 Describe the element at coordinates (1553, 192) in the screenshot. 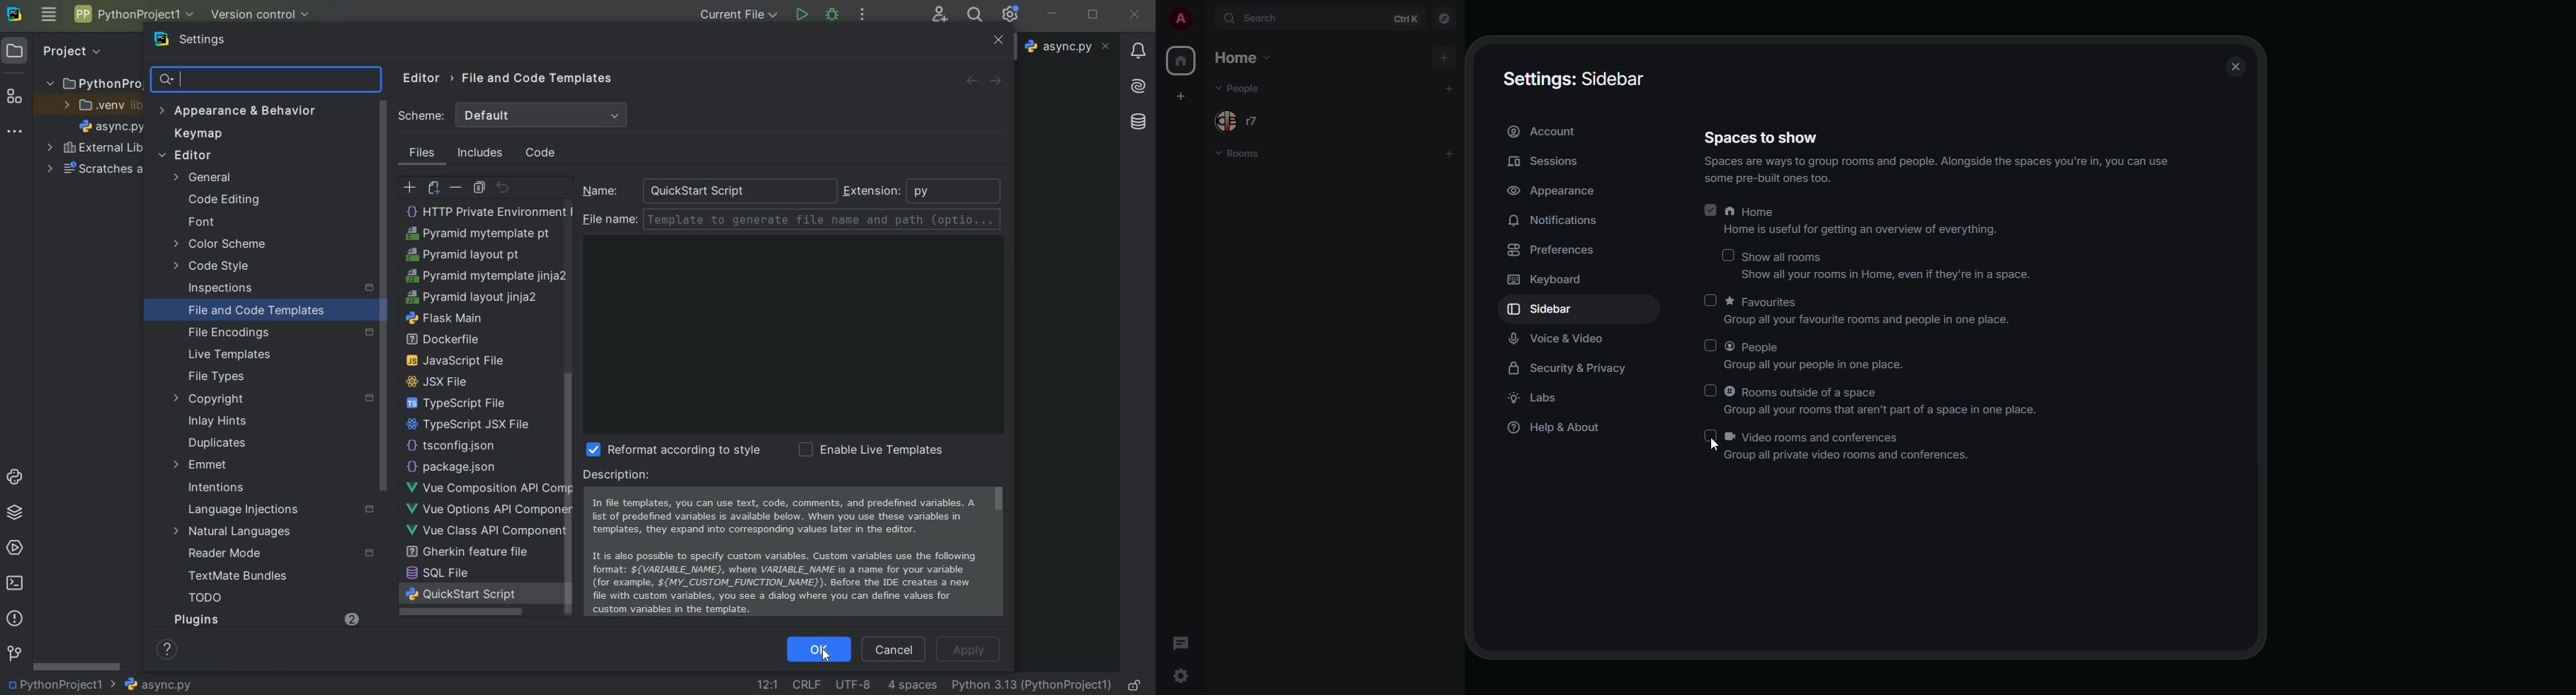

I see `appearance` at that location.